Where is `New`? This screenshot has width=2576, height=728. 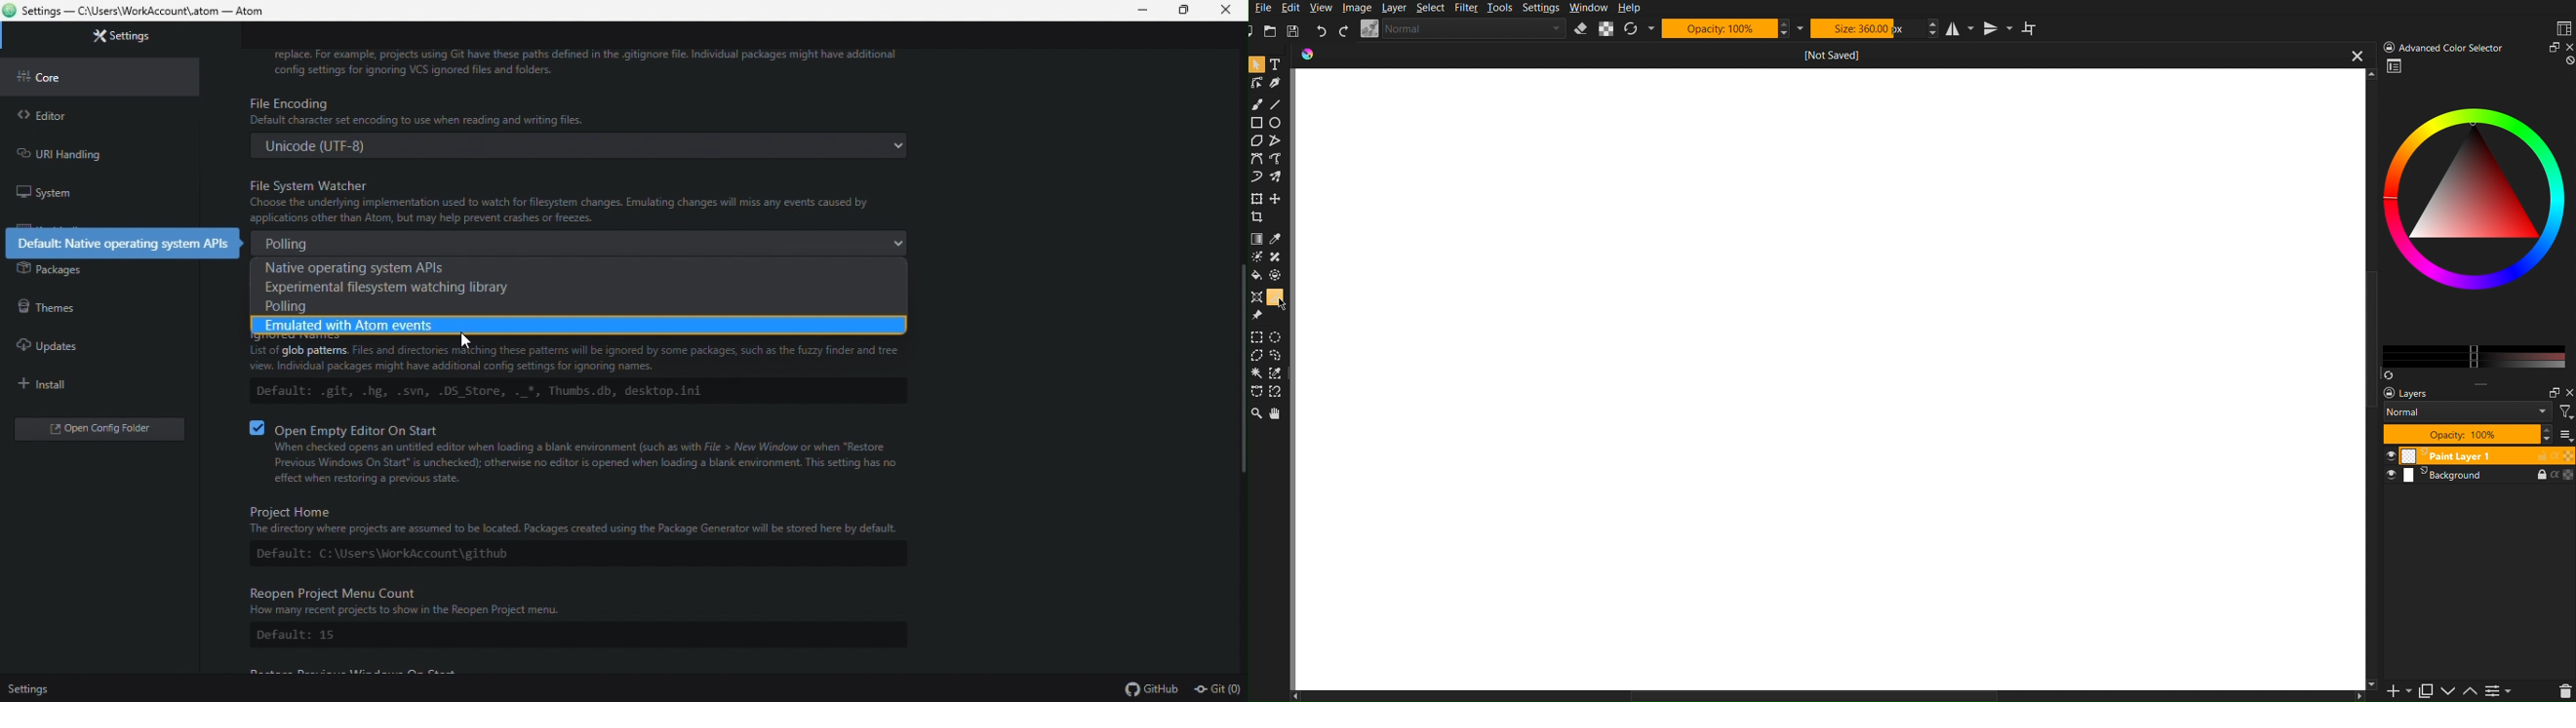
New is located at coordinates (2395, 690).